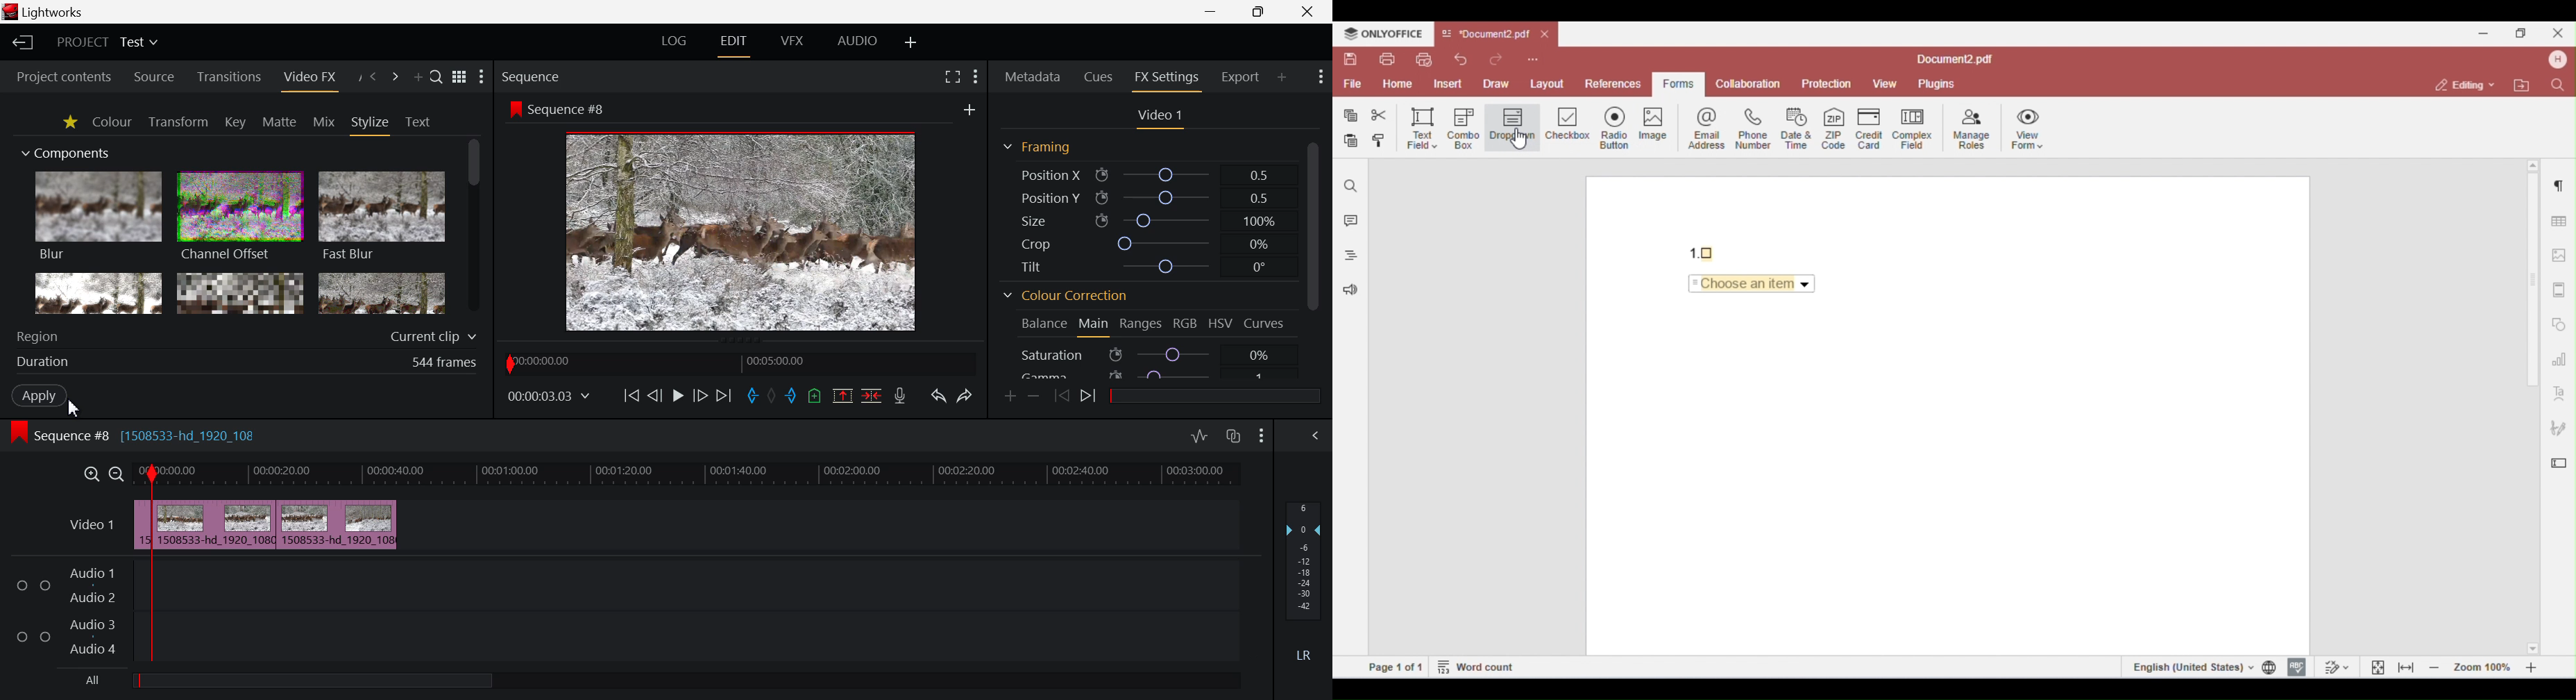 Image resolution: width=2576 pixels, height=700 pixels. I want to click on Previous keyframe, so click(1060, 397).